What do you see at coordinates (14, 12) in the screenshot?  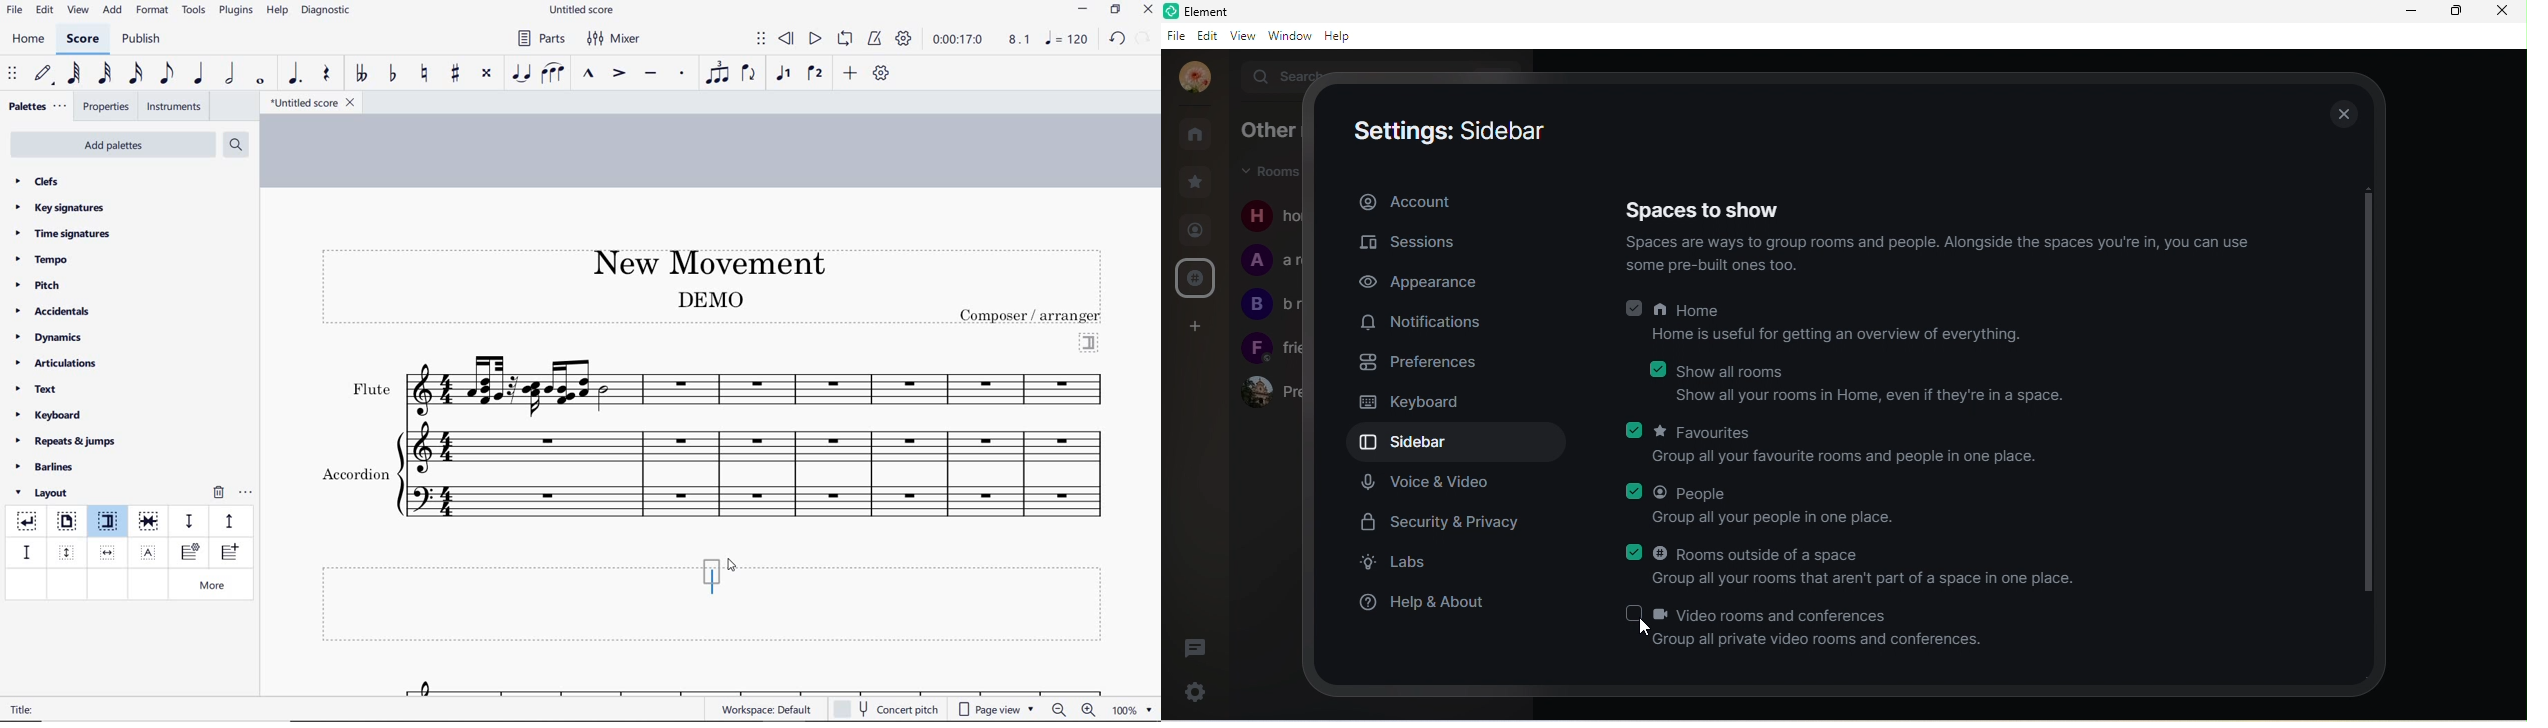 I see `file` at bounding box center [14, 12].